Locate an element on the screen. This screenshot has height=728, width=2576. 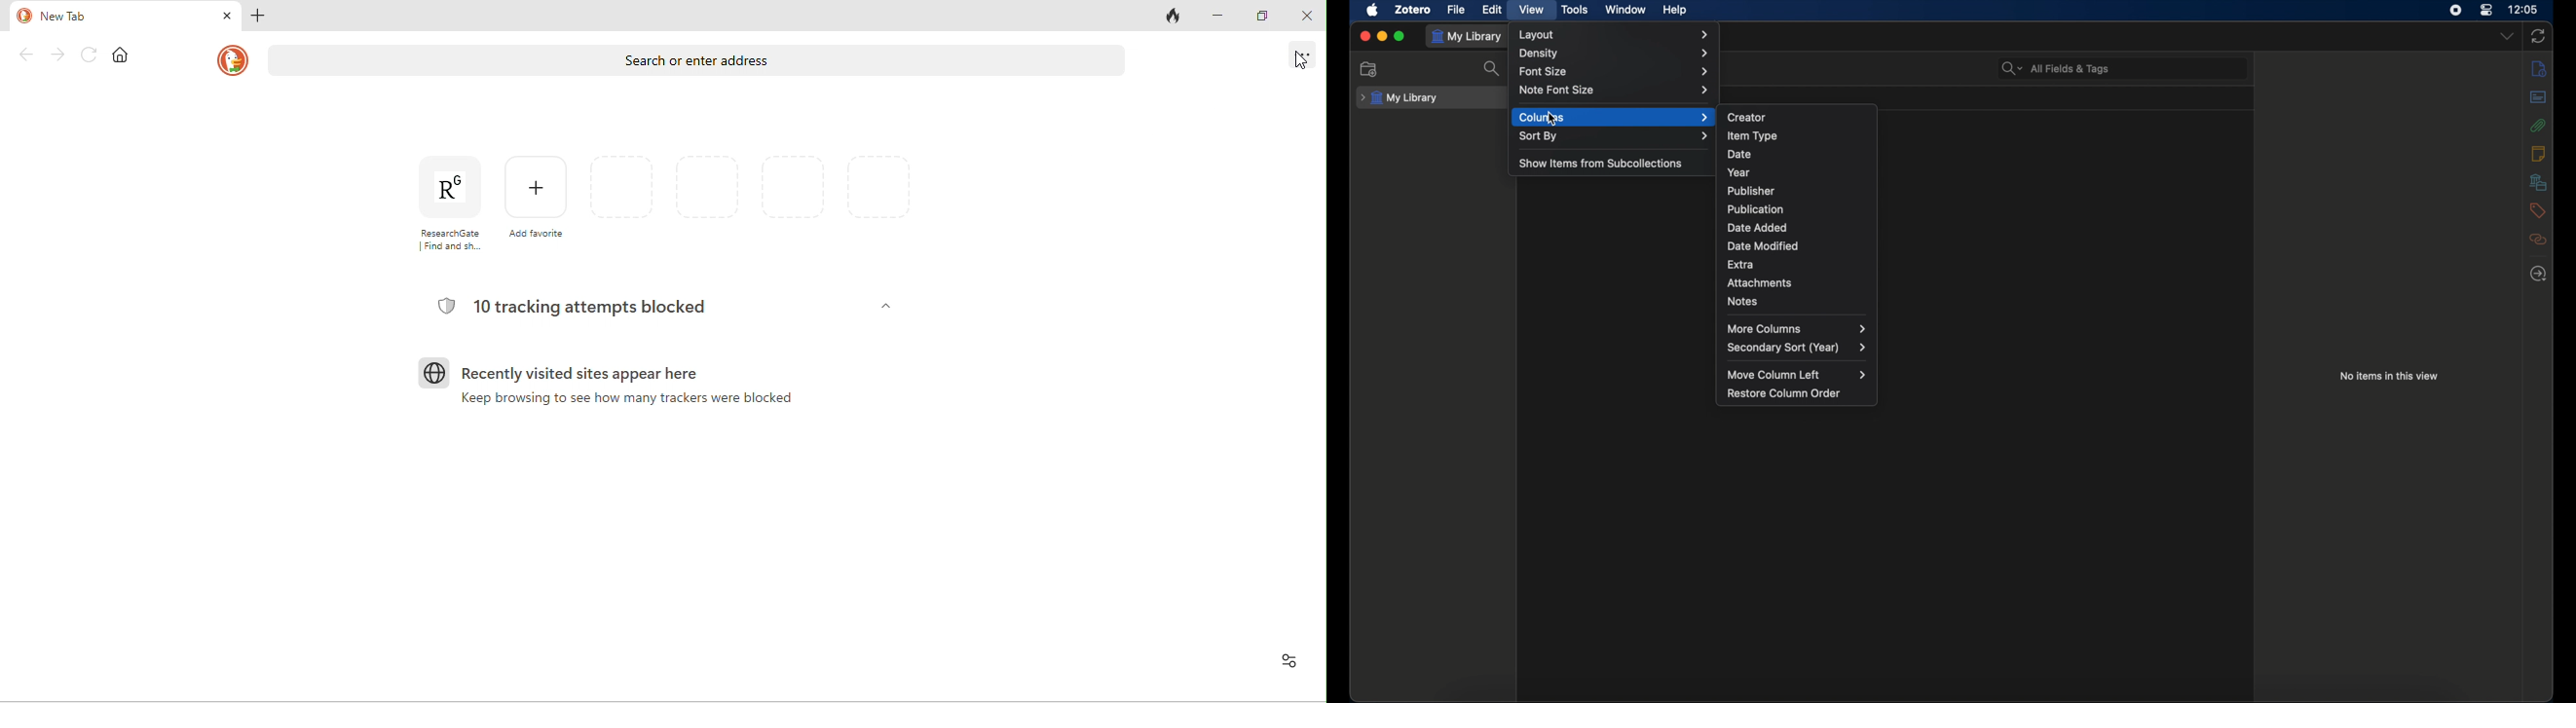
dropdown is located at coordinates (2508, 36).